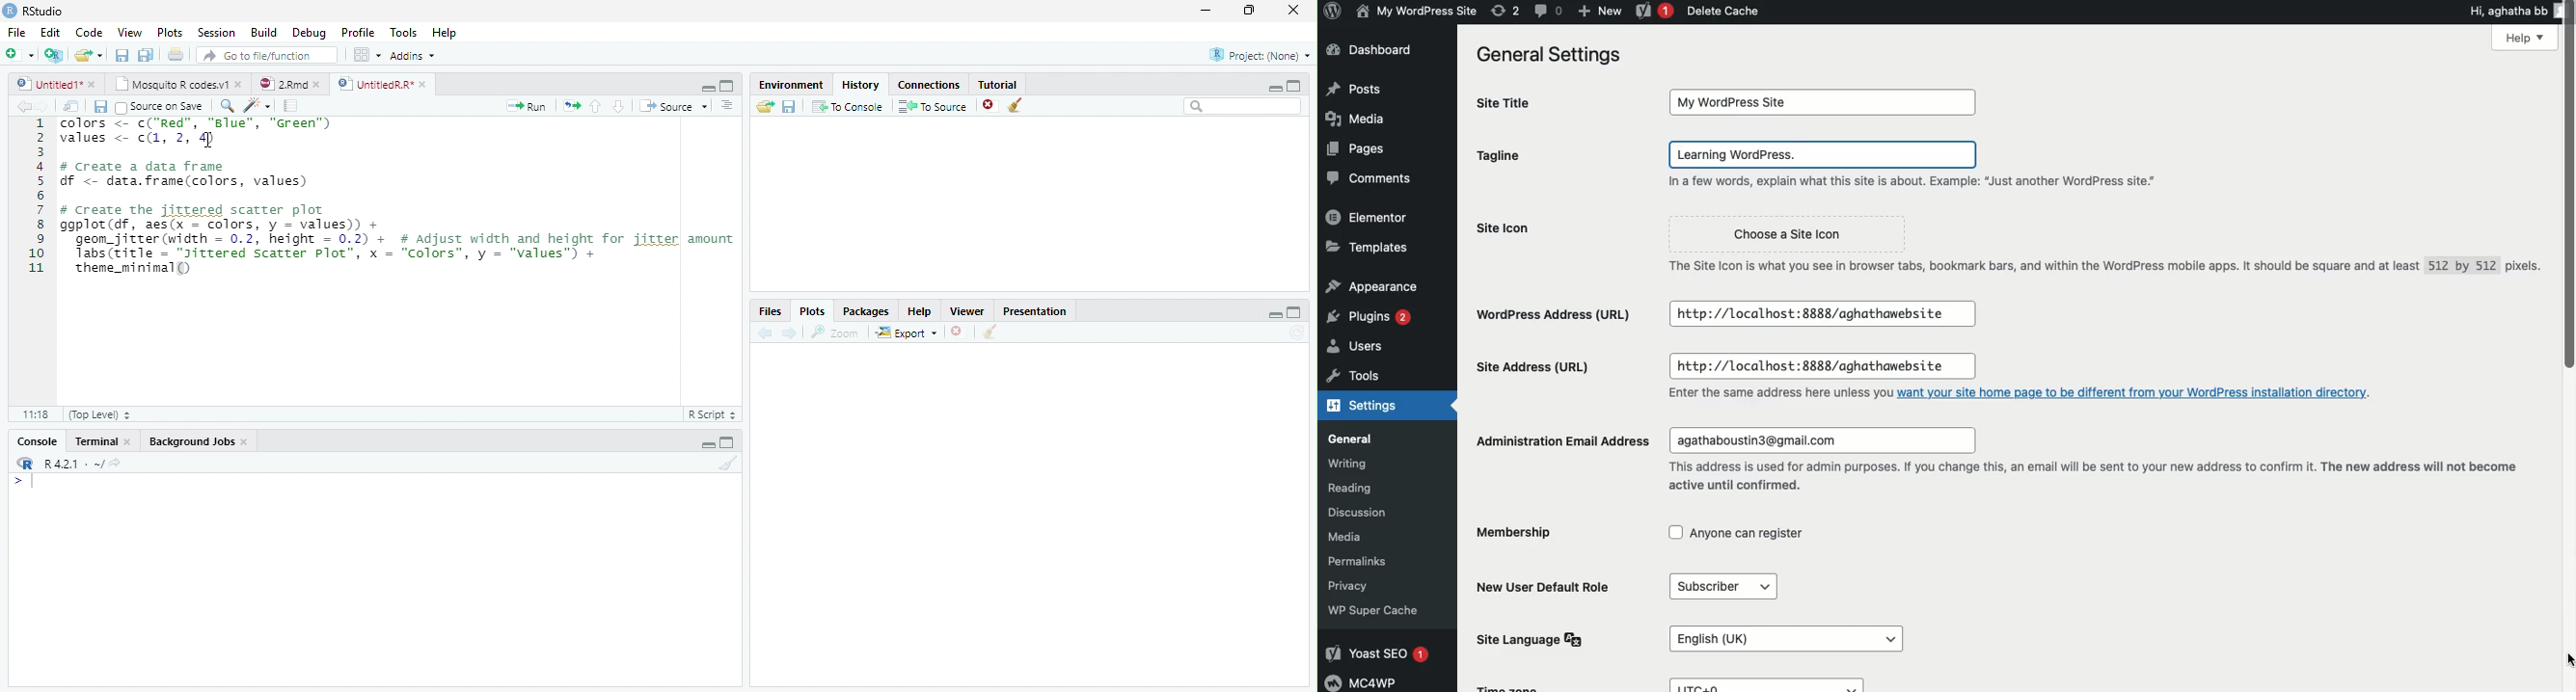 Image resolution: width=2576 pixels, height=700 pixels. What do you see at coordinates (861, 85) in the screenshot?
I see `History` at bounding box center [861, 85].